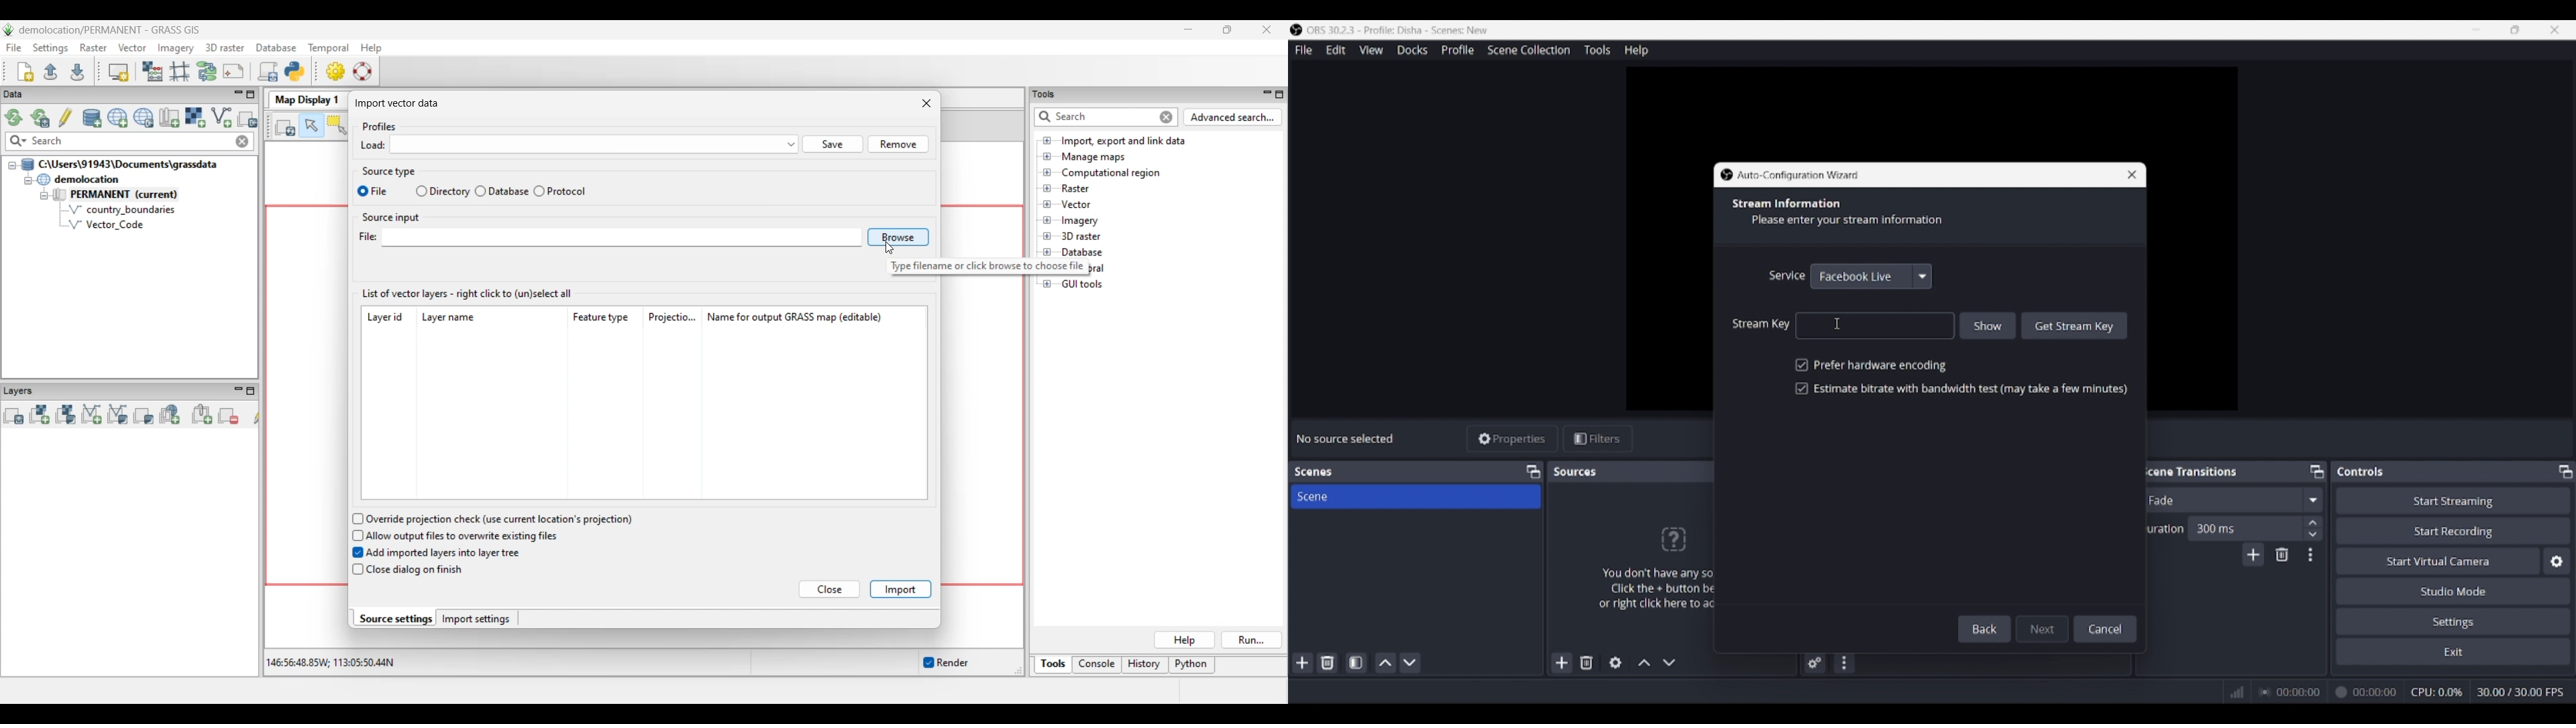 The width and height of the screenshot is (2576, 728). I want to click on Cancel, so click(2106, 627).